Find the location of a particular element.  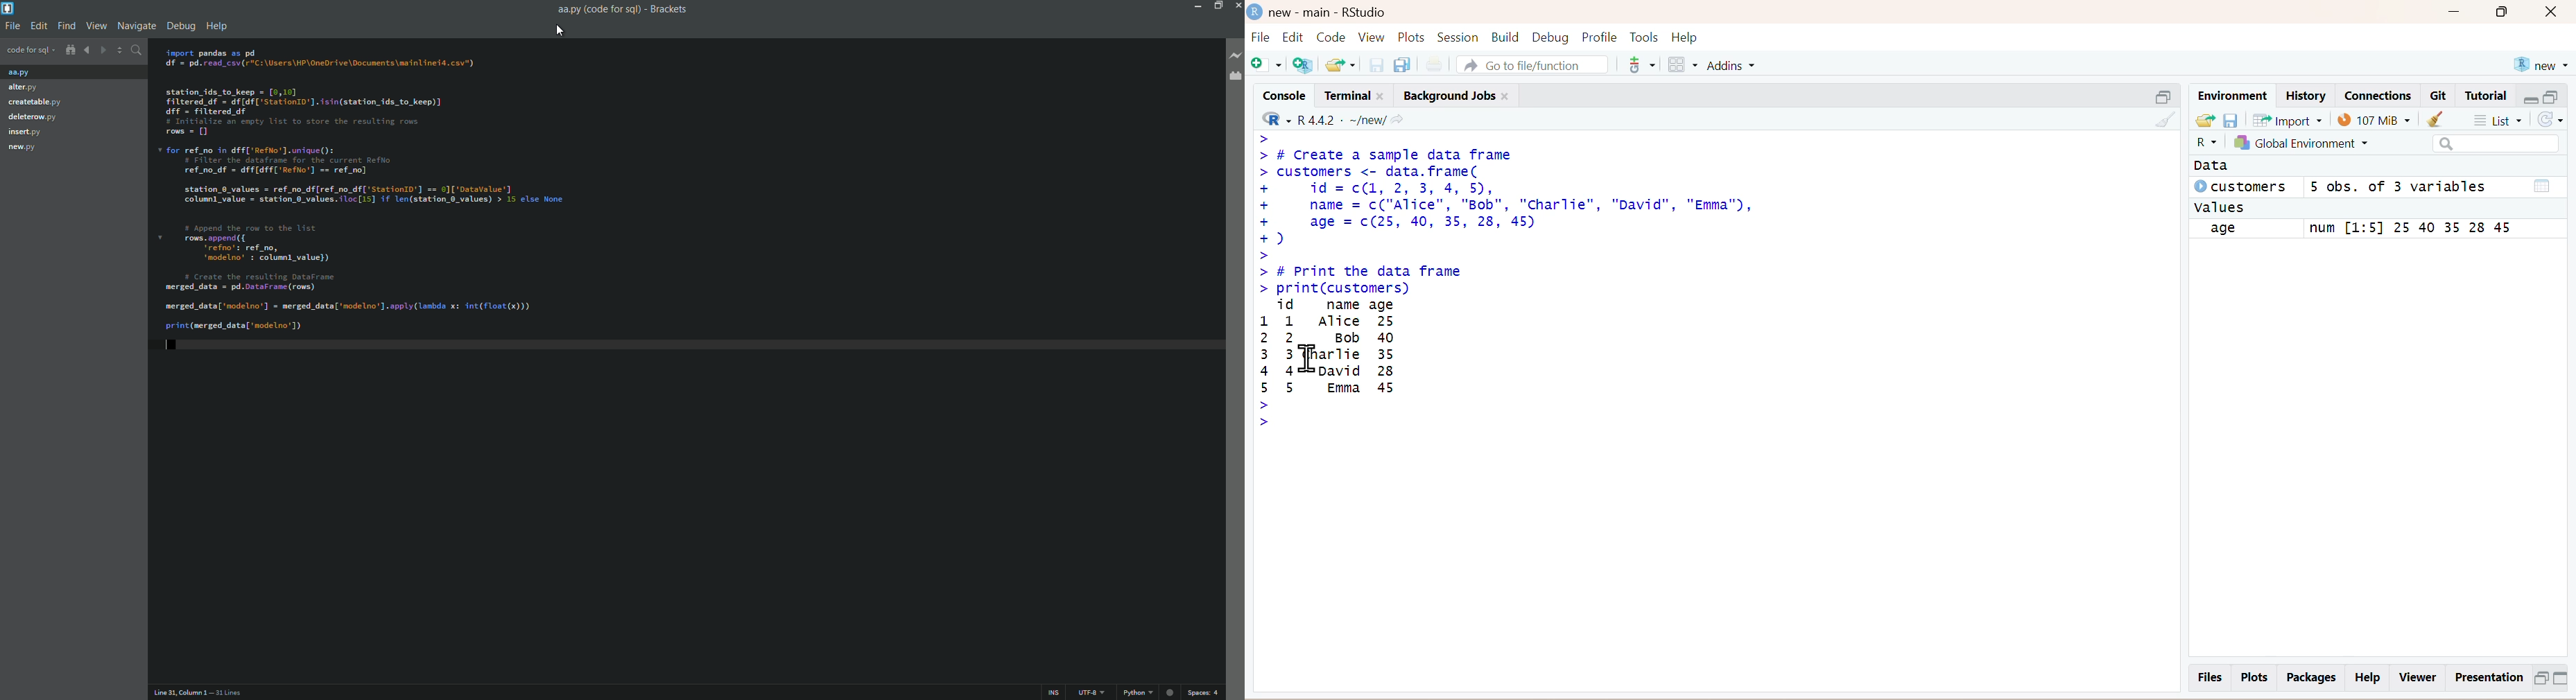

cursor is located at coordinates (560, 32).